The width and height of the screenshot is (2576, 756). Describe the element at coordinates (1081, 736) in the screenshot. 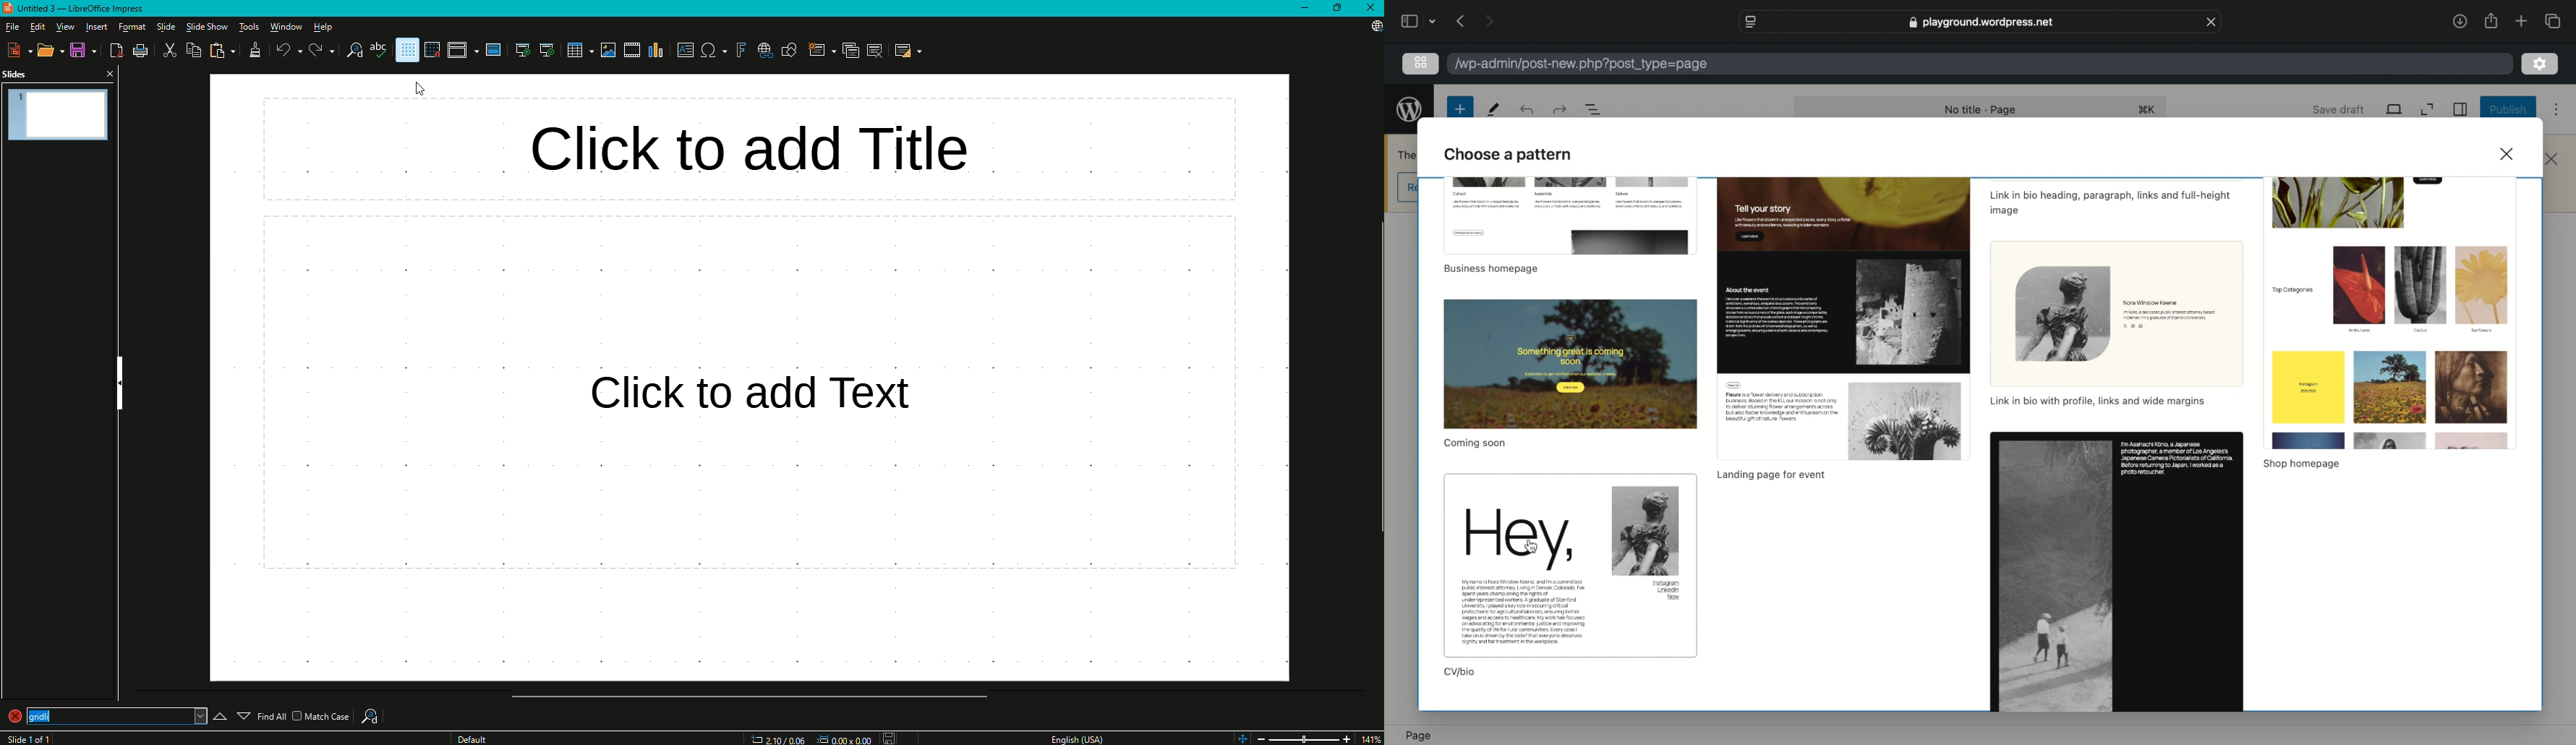

I see `English (USA)` at that location.